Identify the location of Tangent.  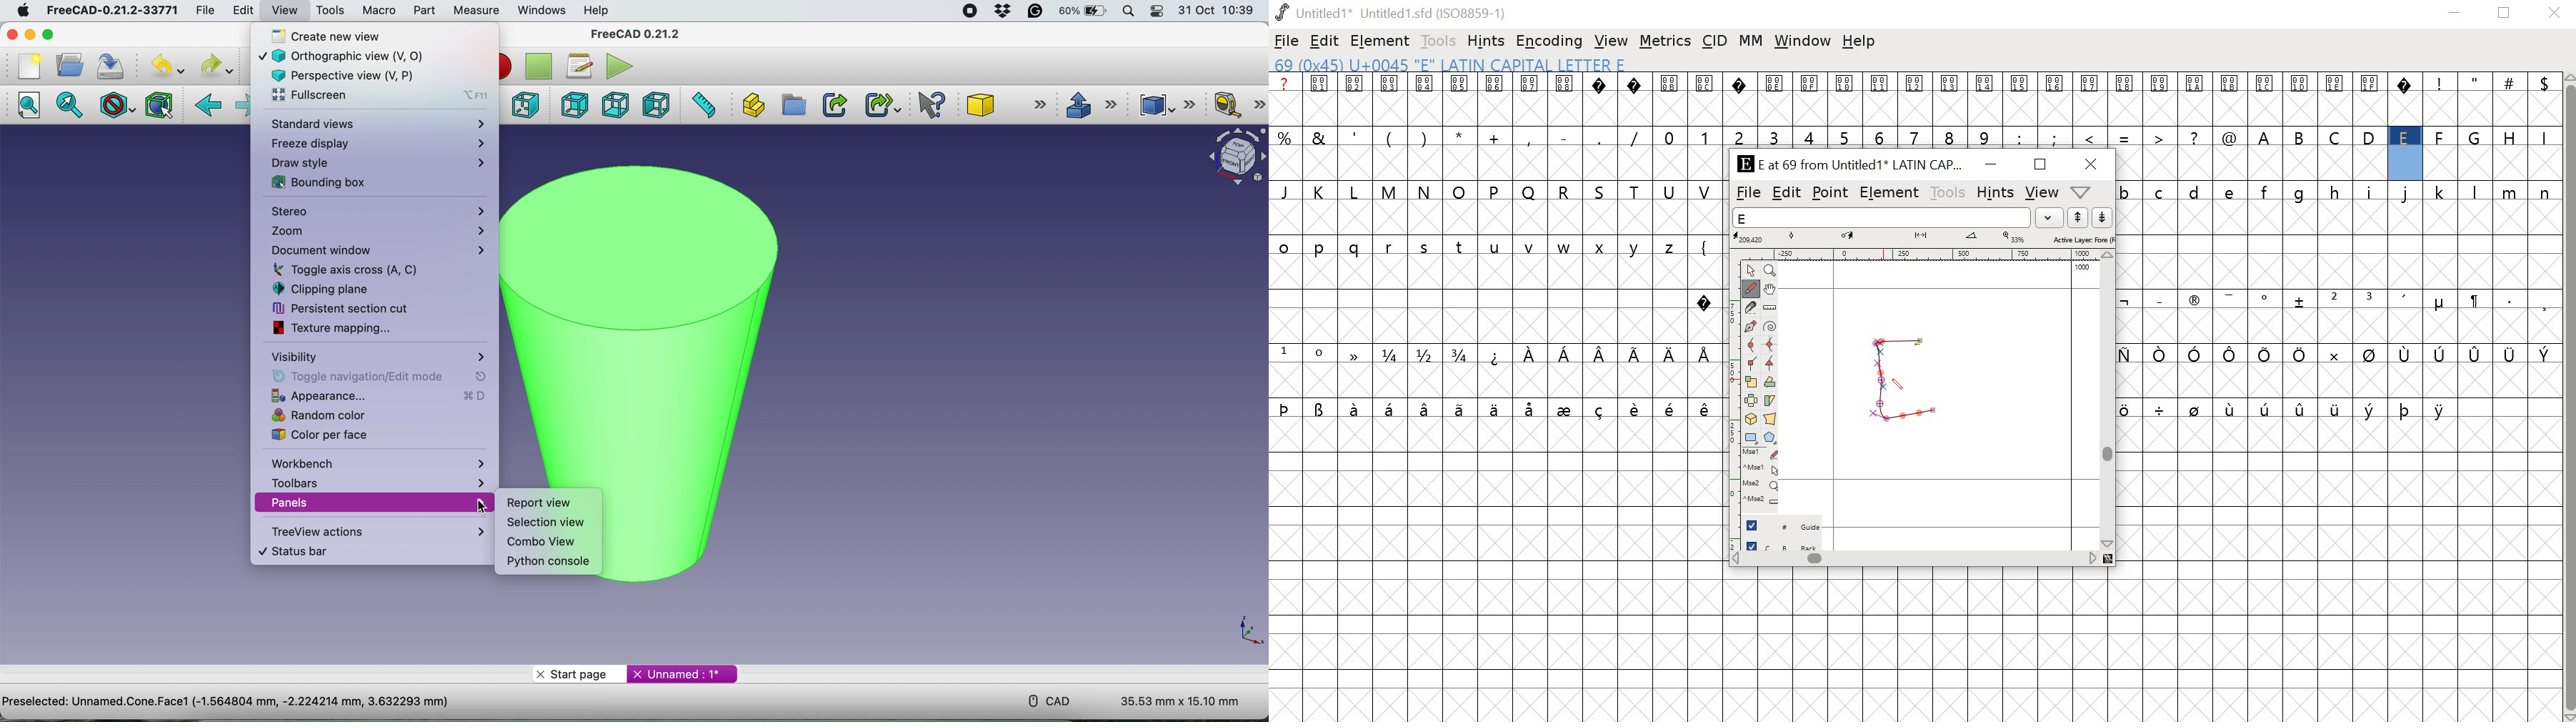
(1769, 364).